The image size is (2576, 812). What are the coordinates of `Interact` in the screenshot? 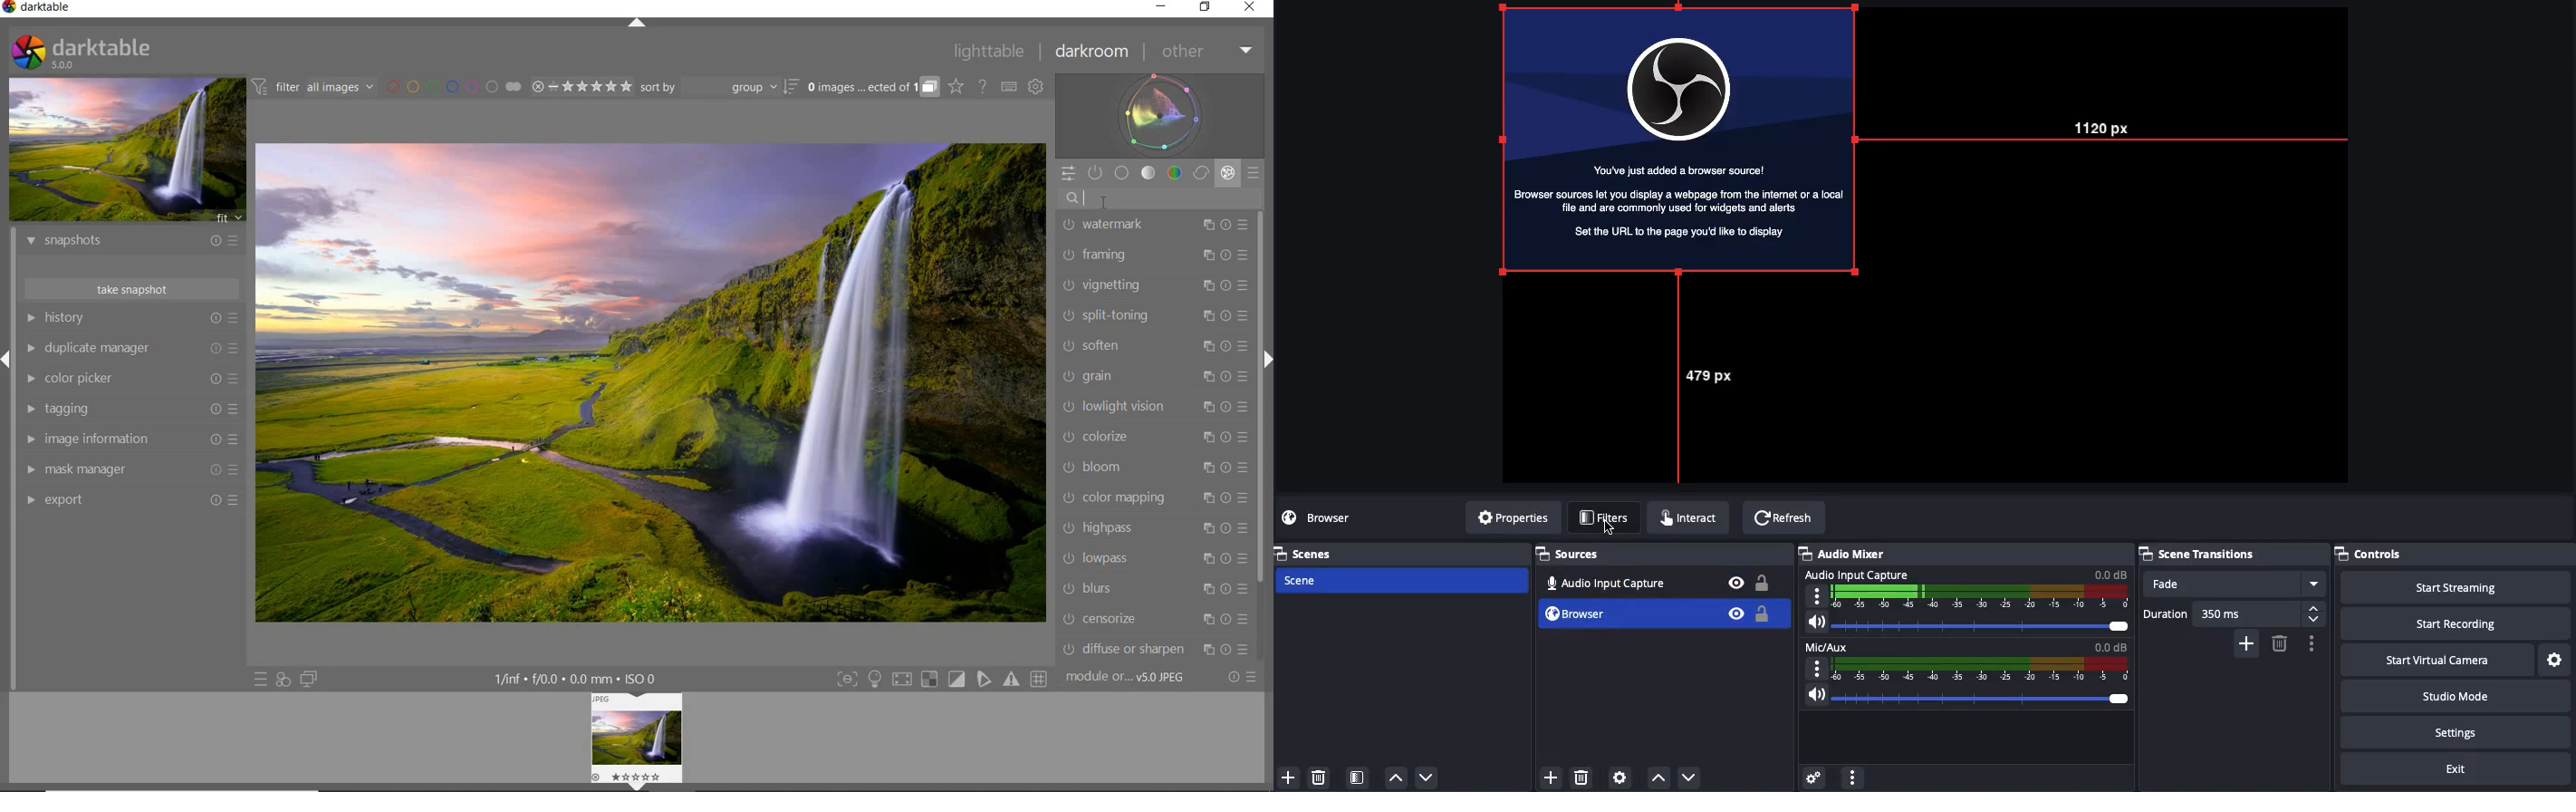 It's located at (1695, 520).